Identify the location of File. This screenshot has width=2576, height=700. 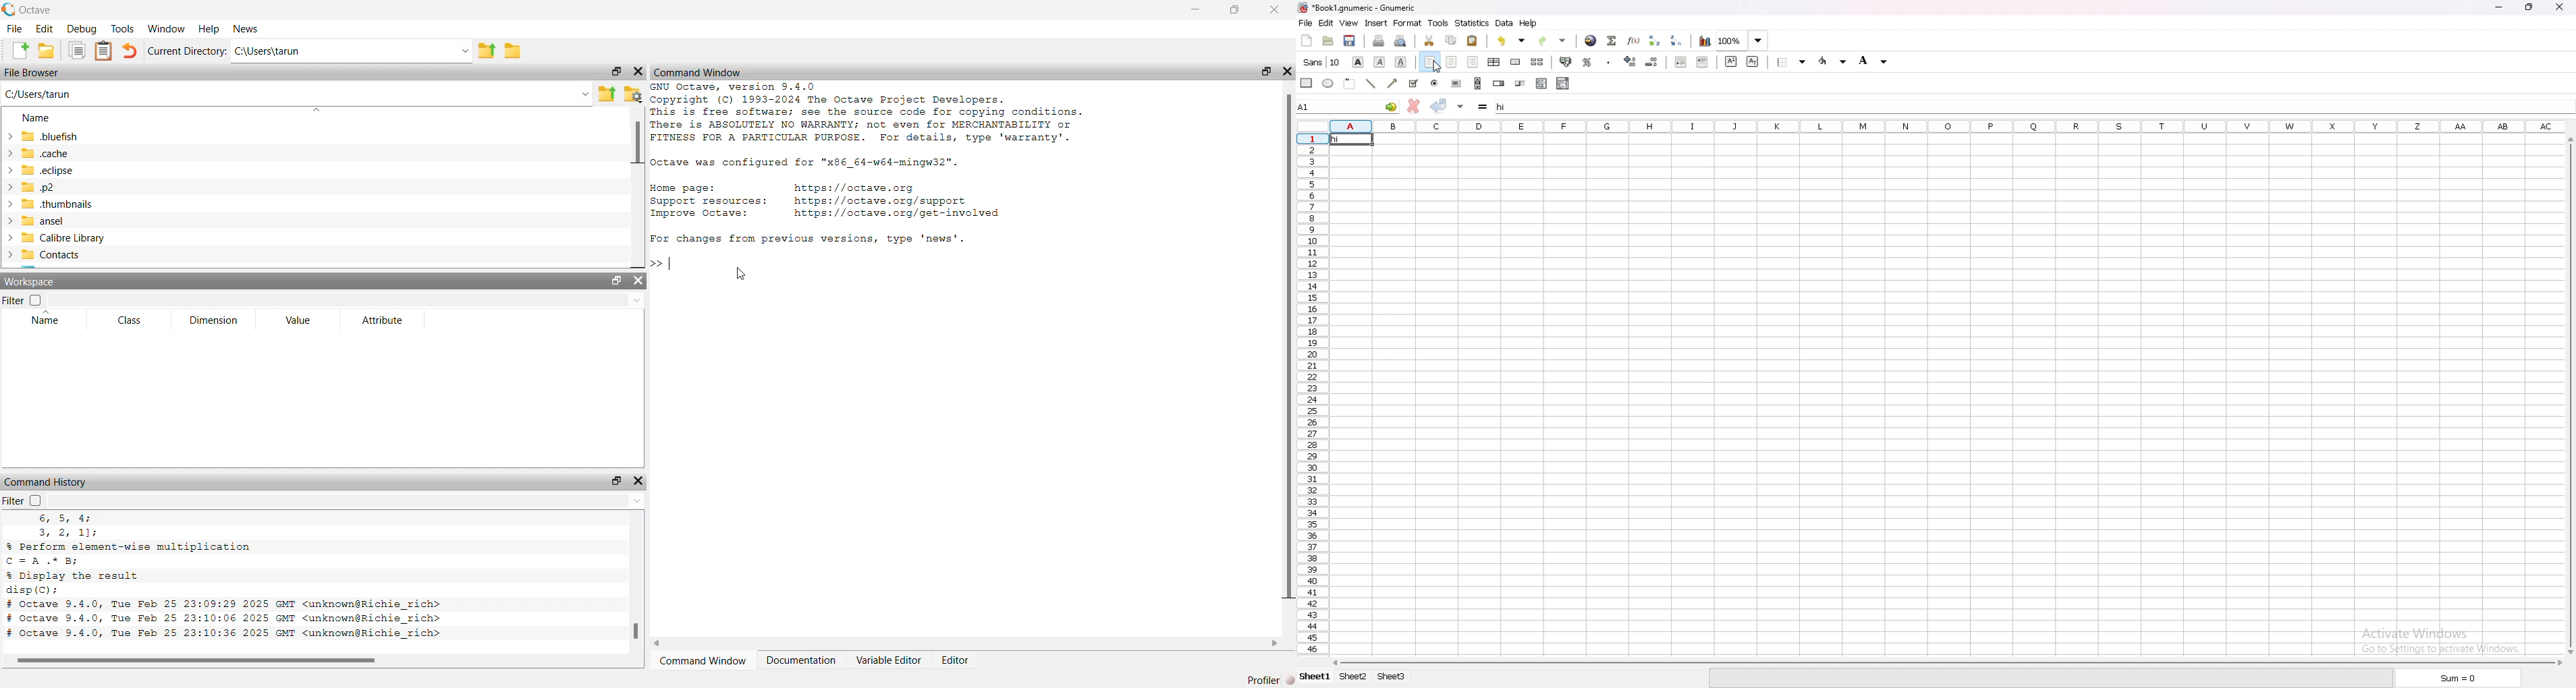
(14, 29).